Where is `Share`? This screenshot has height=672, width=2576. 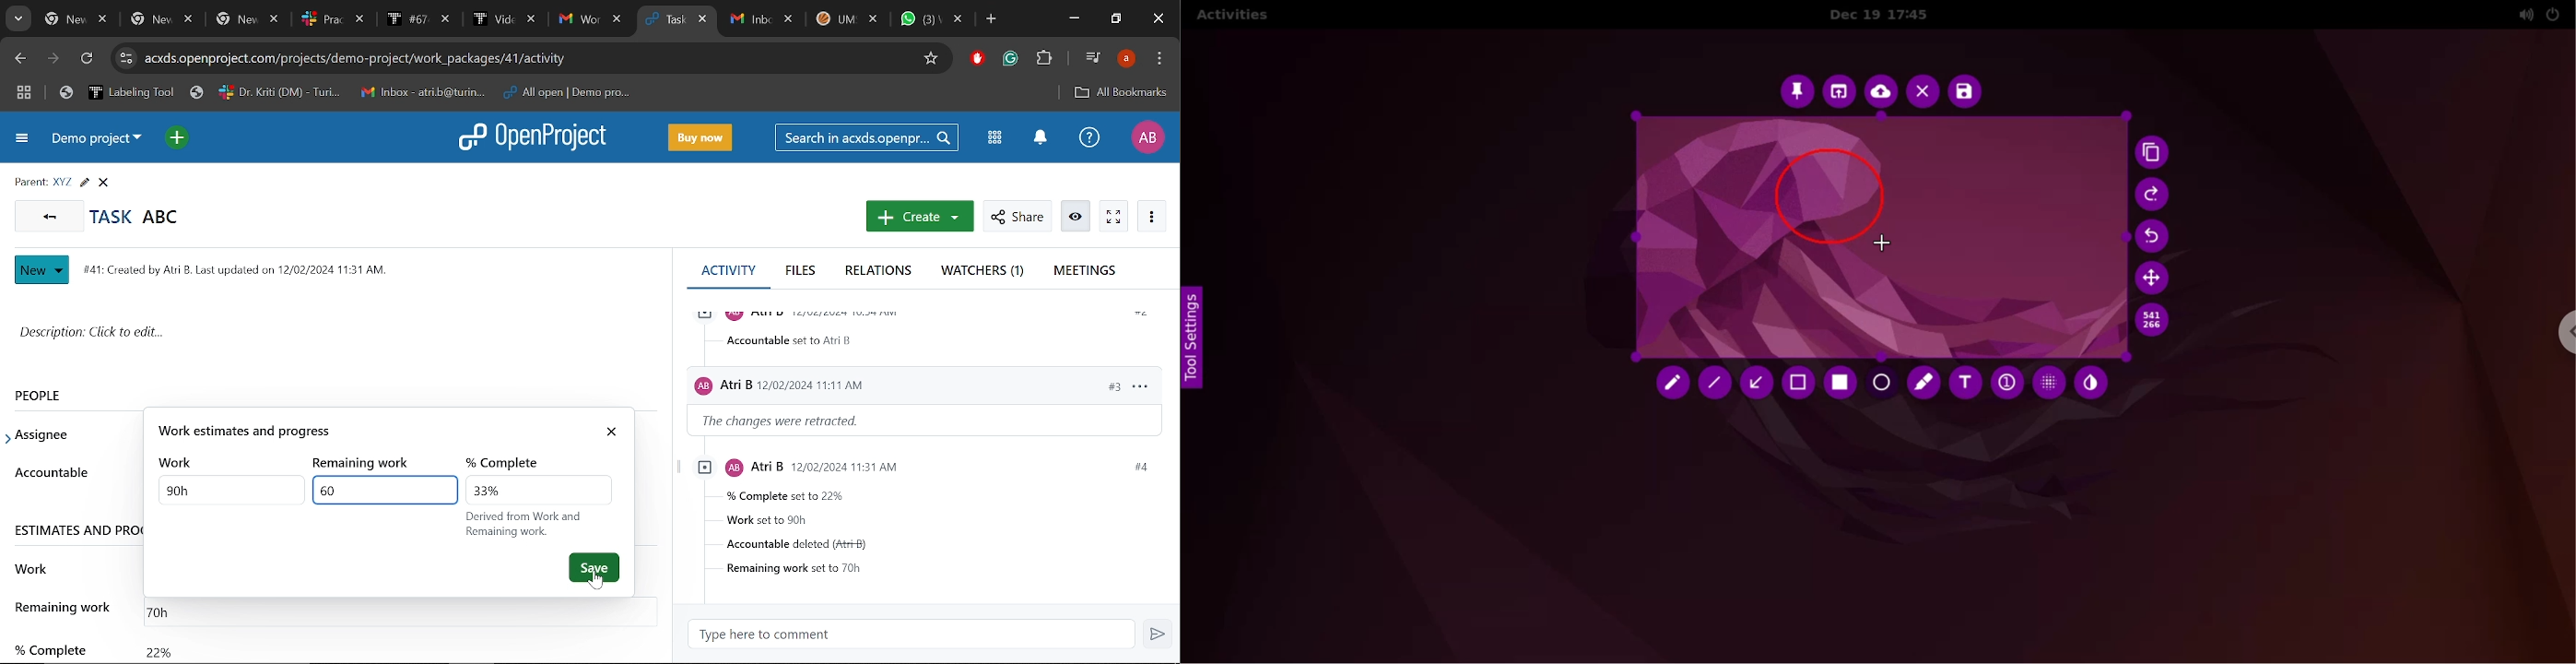
Share is located at coordinates (1016, 217).